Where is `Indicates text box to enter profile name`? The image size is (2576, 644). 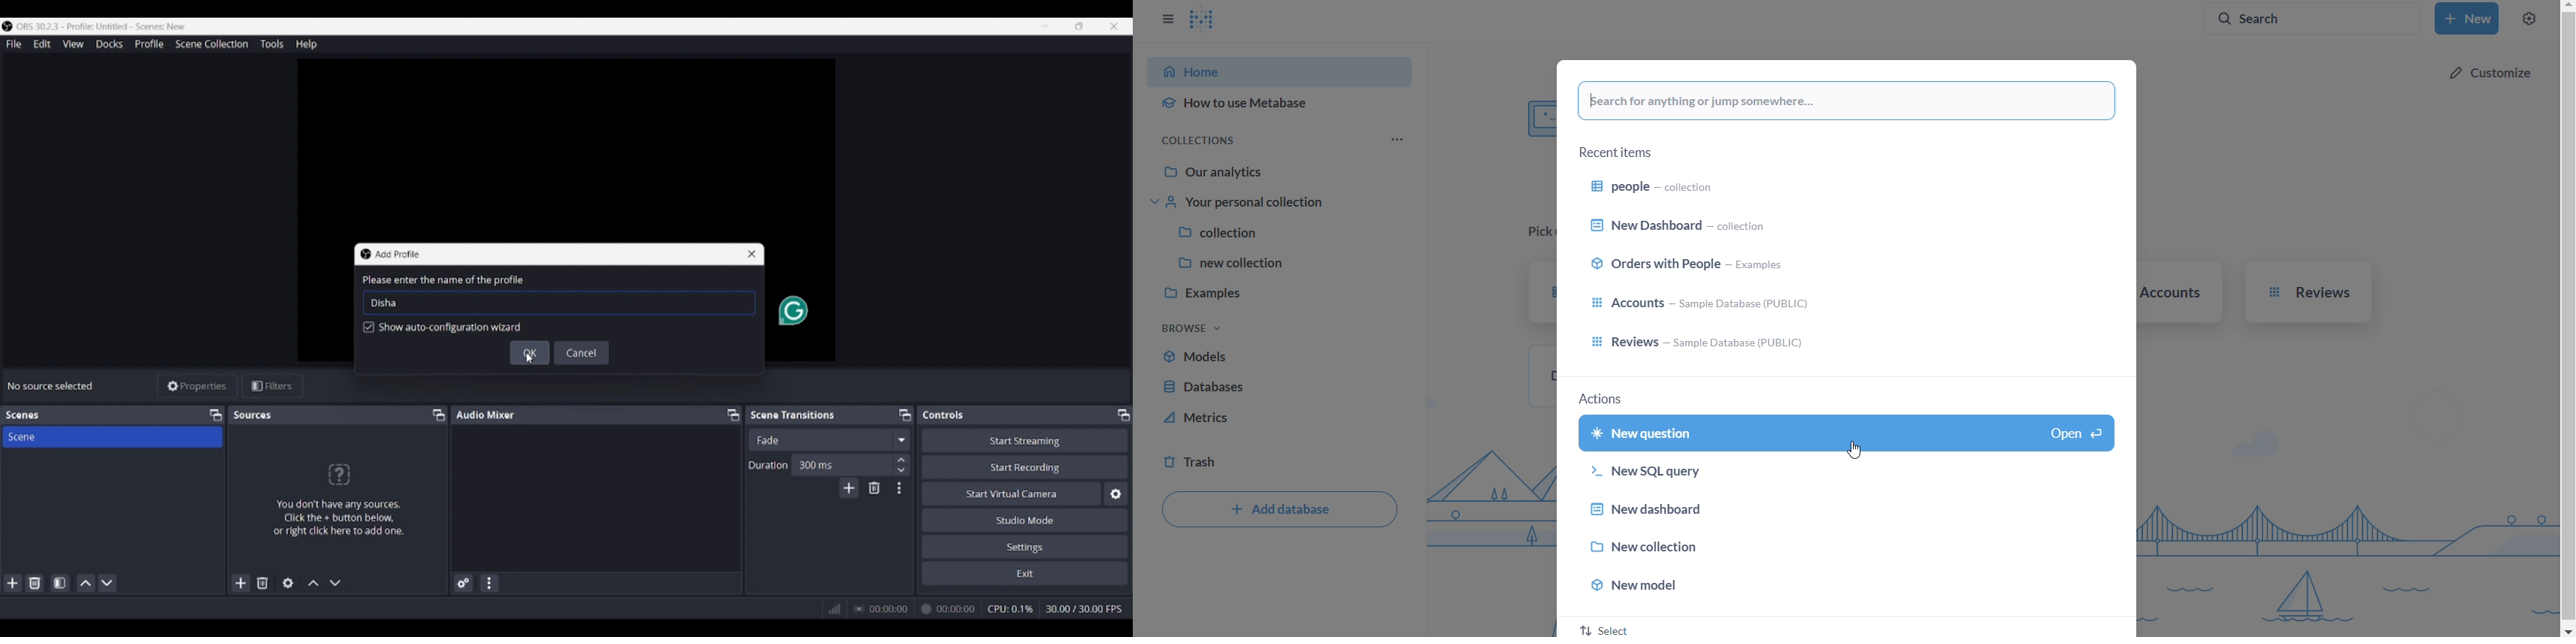 Indicates text box to enter profile name is located at coordinates (442, 280).